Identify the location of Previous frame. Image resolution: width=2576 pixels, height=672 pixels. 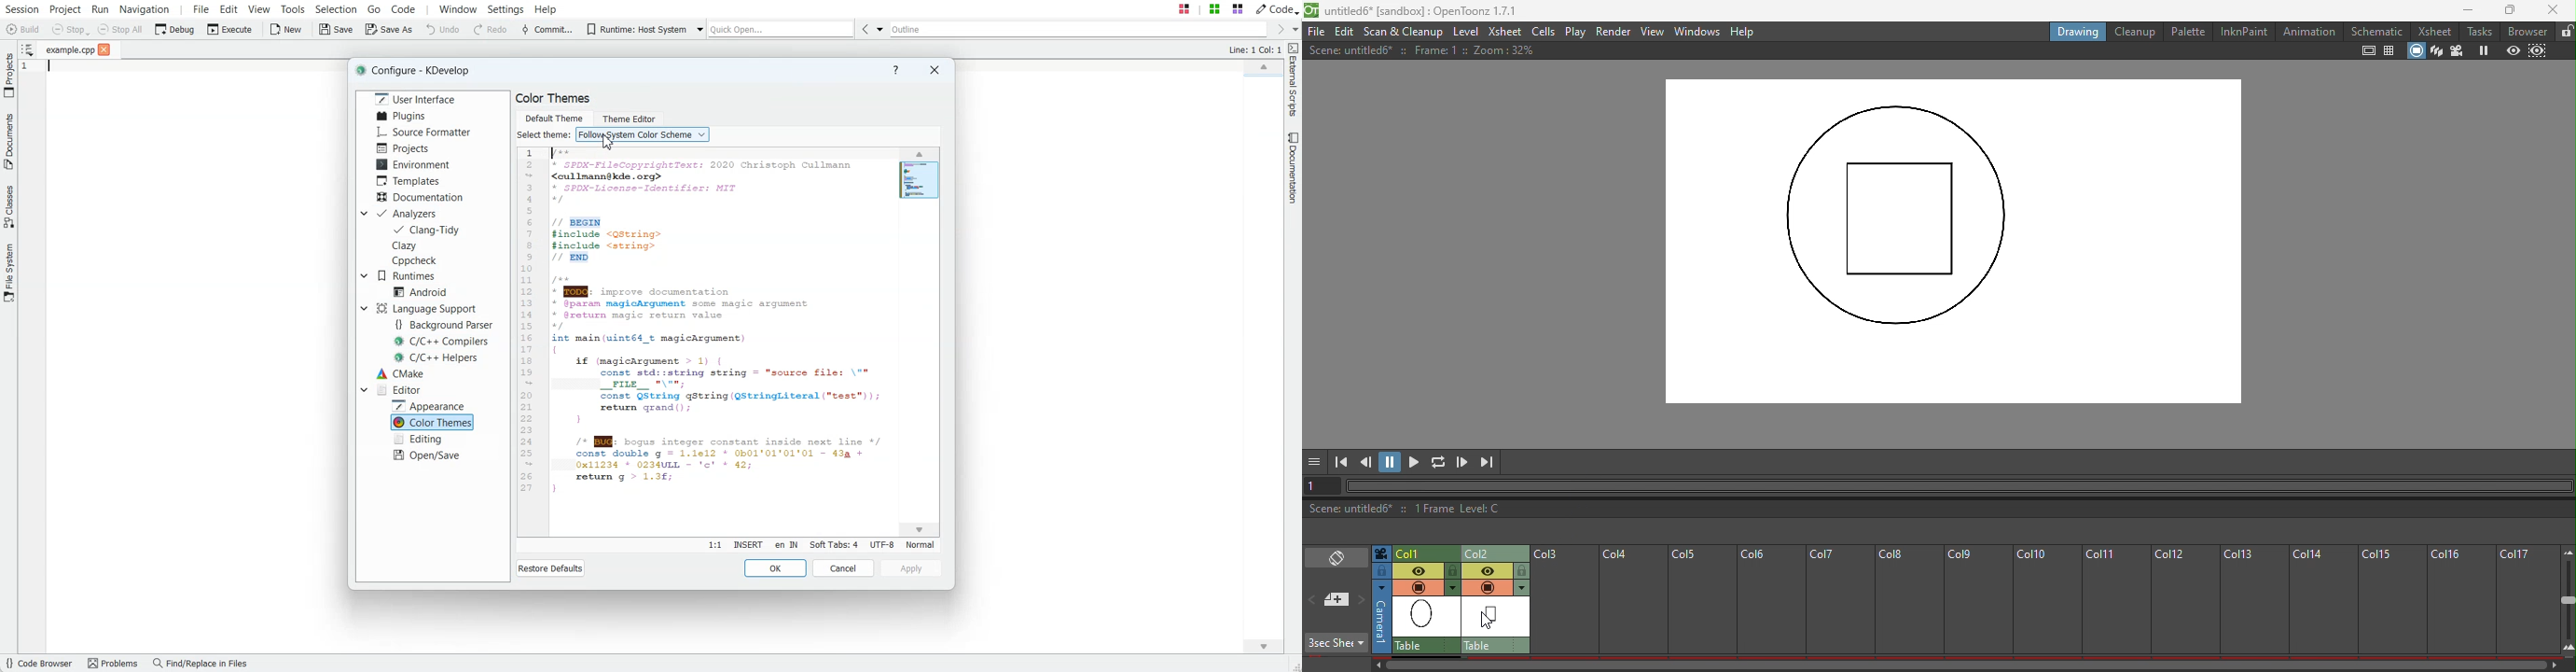
(1367, 462).